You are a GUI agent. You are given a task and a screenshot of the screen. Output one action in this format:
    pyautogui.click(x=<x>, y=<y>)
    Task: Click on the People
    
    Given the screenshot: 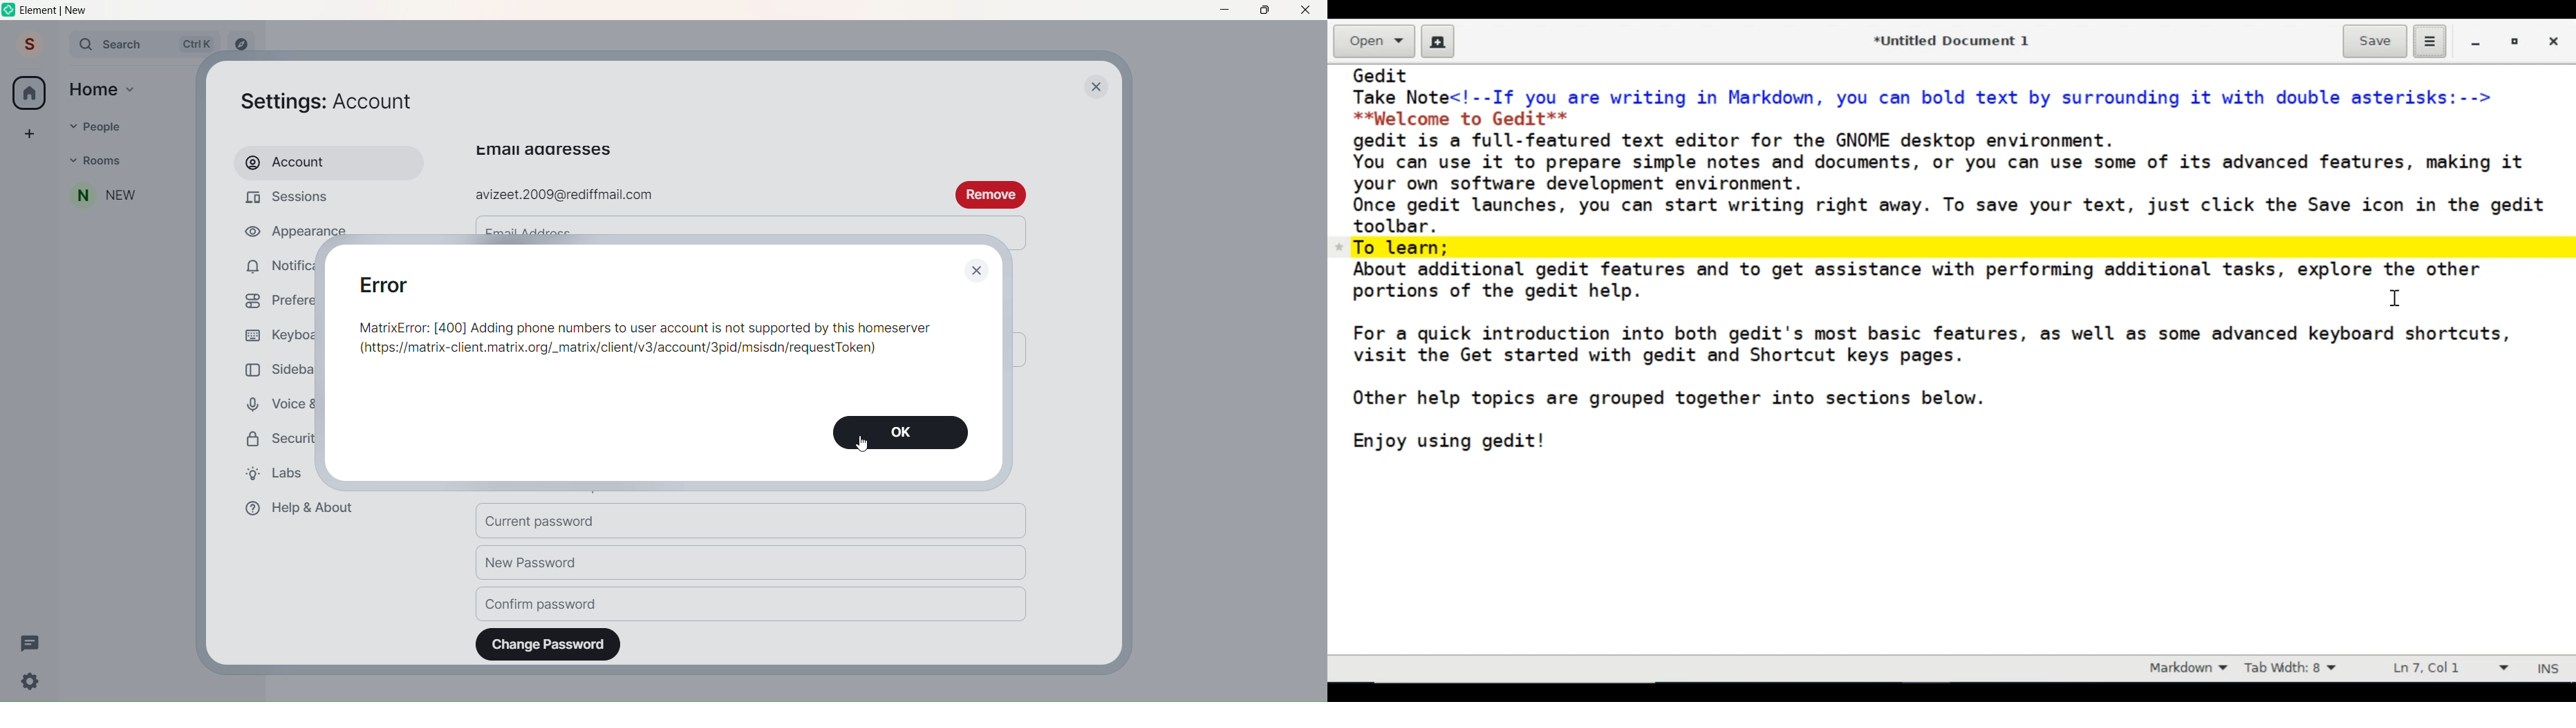 What is the action you would take?
    pyautogui.click(x=136, y=124)
    